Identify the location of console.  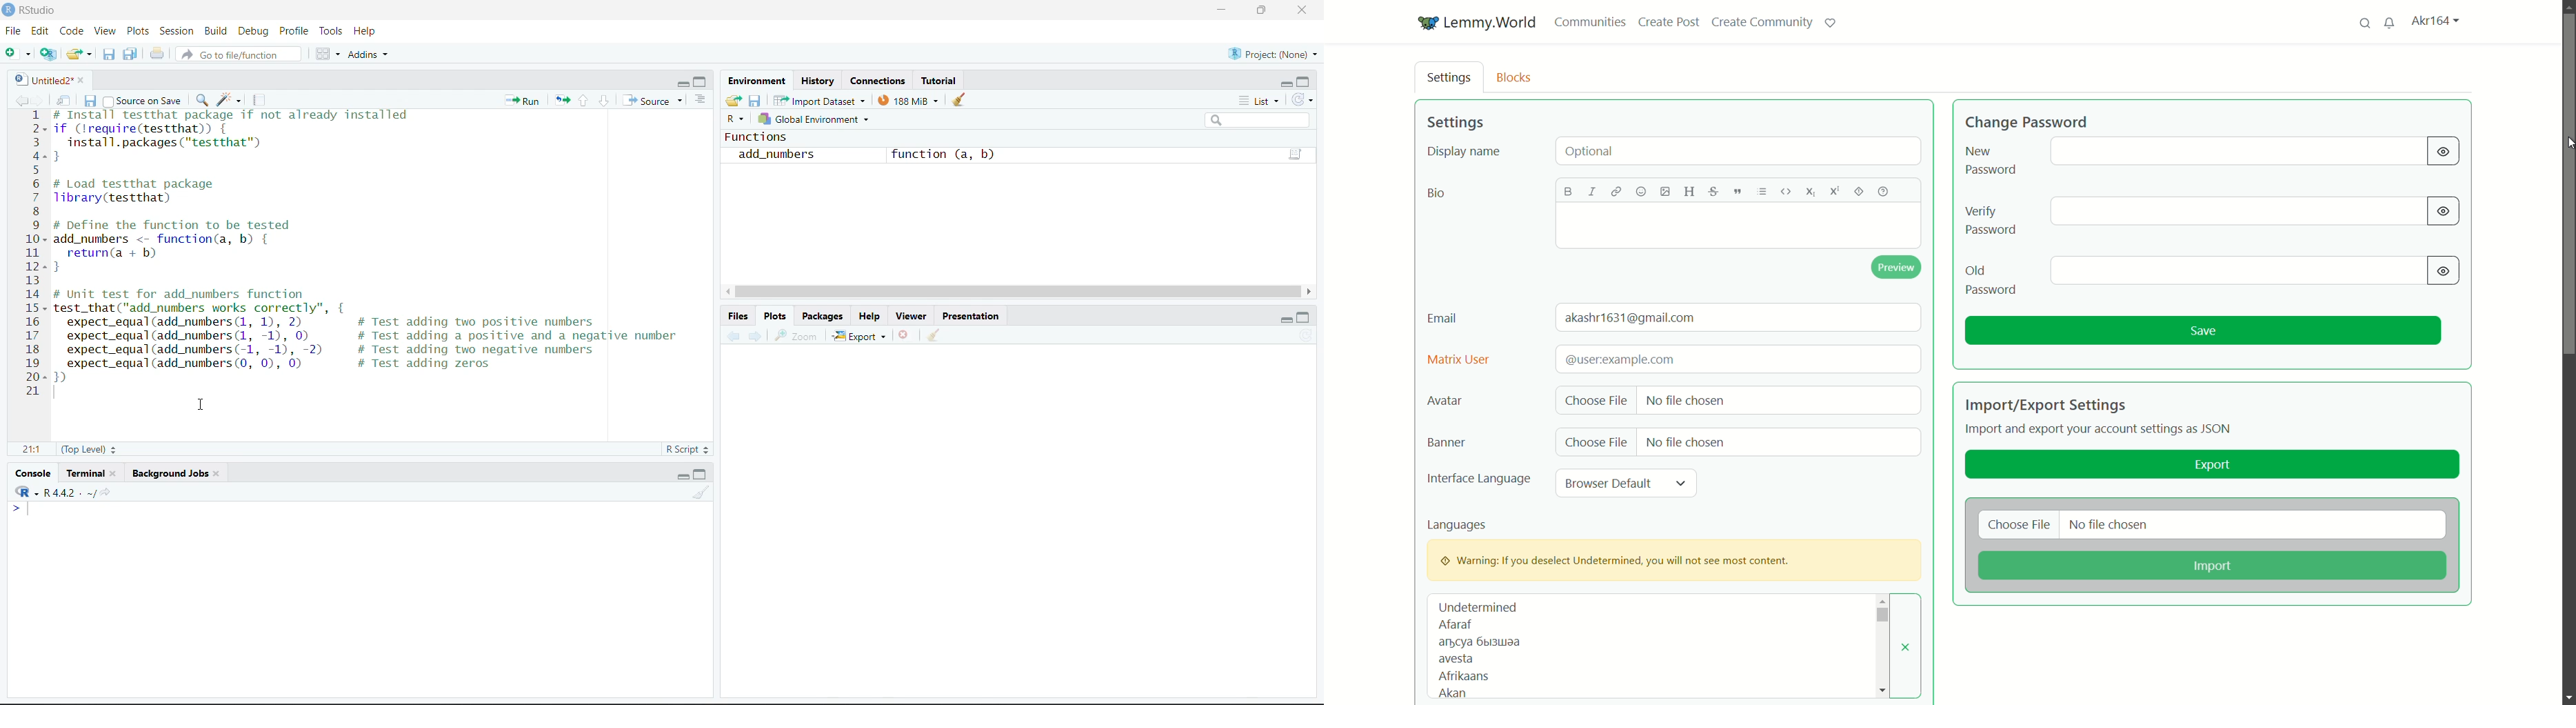
(33, 473).